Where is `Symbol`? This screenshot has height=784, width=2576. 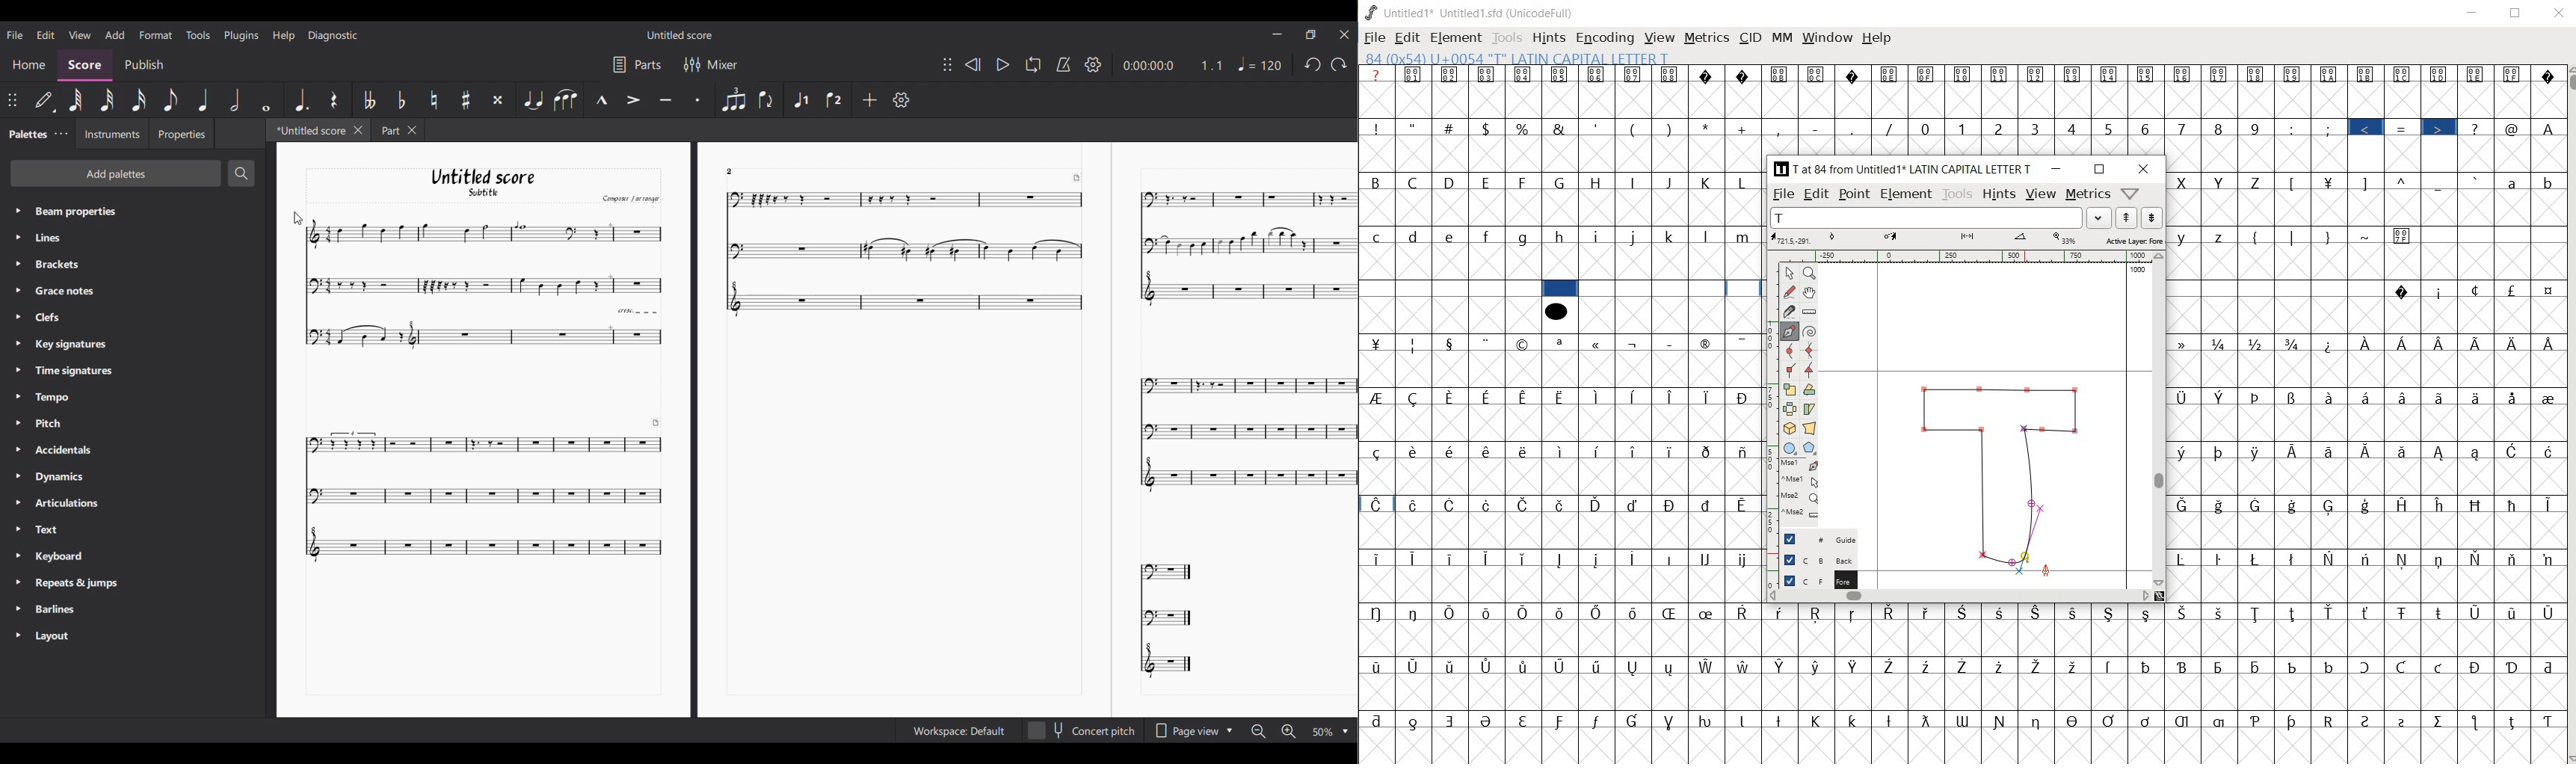 Symbol is located at coordinates (1855, 718).